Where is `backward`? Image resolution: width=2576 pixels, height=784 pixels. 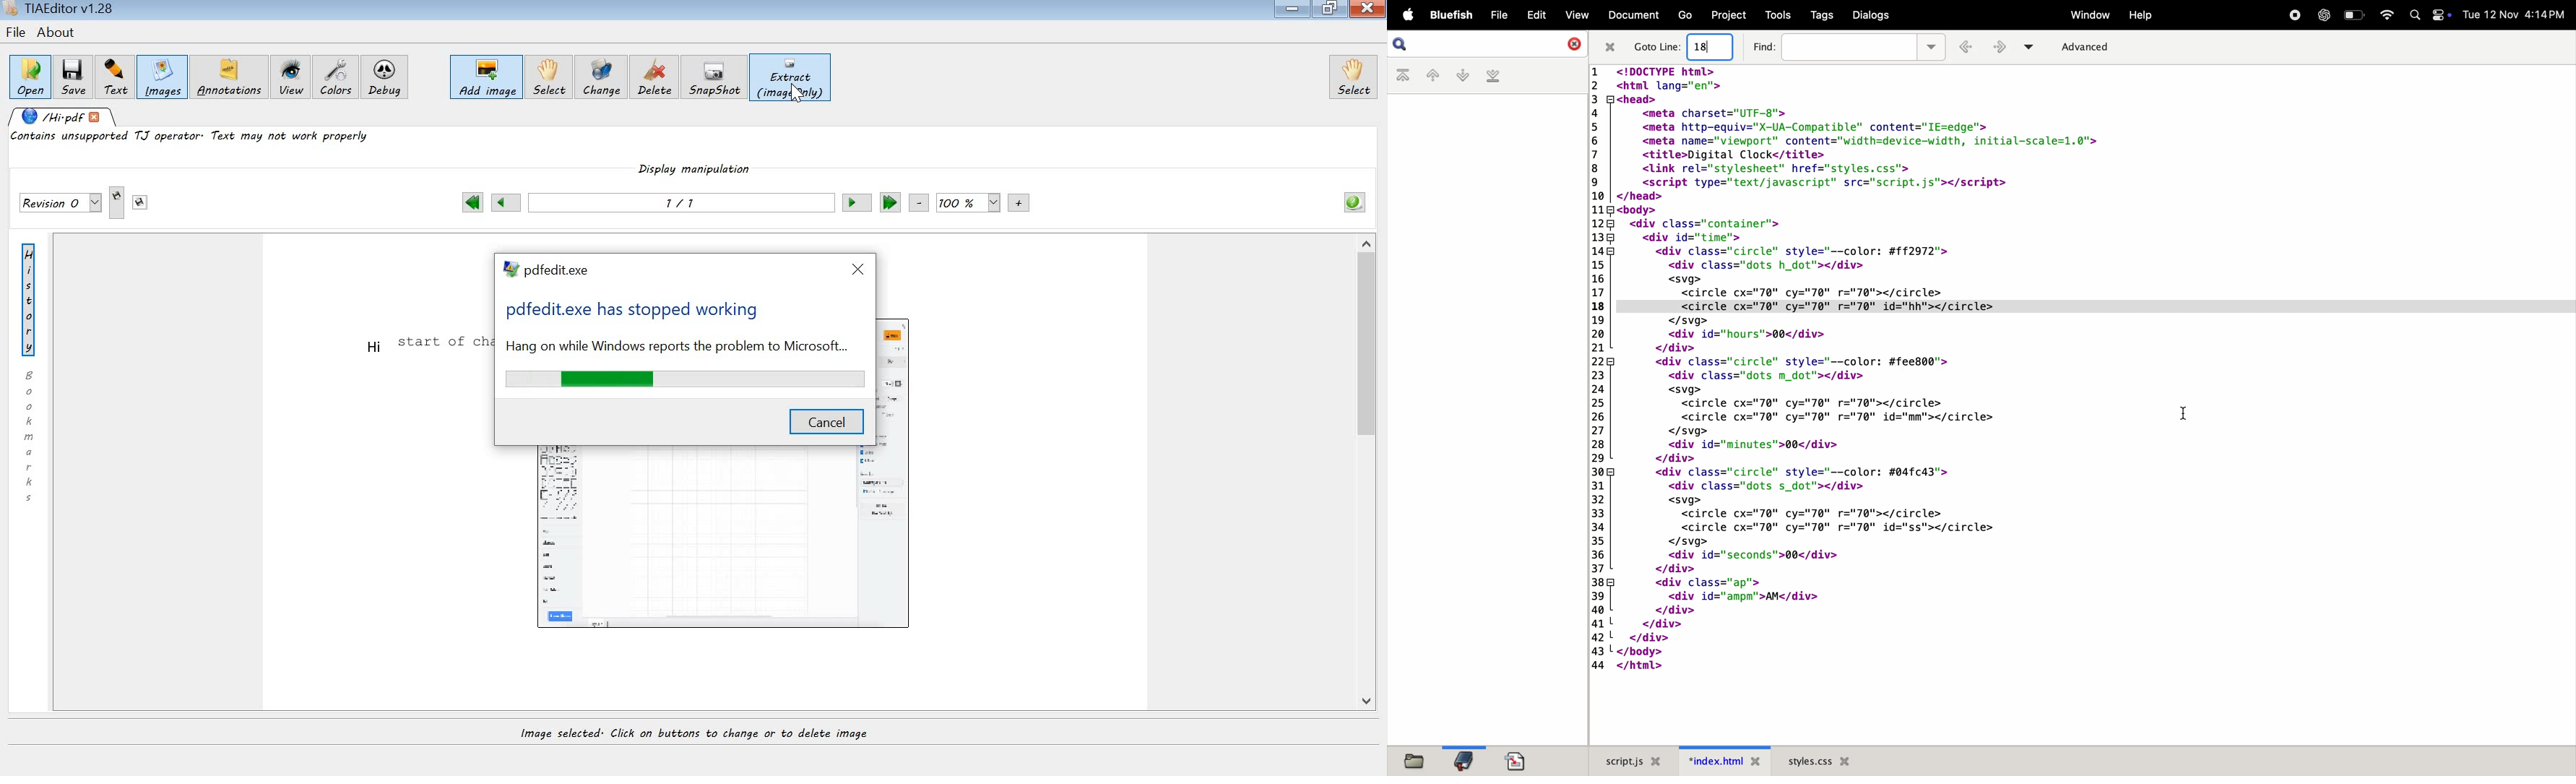
backward is located at coordinates (1969, 47).